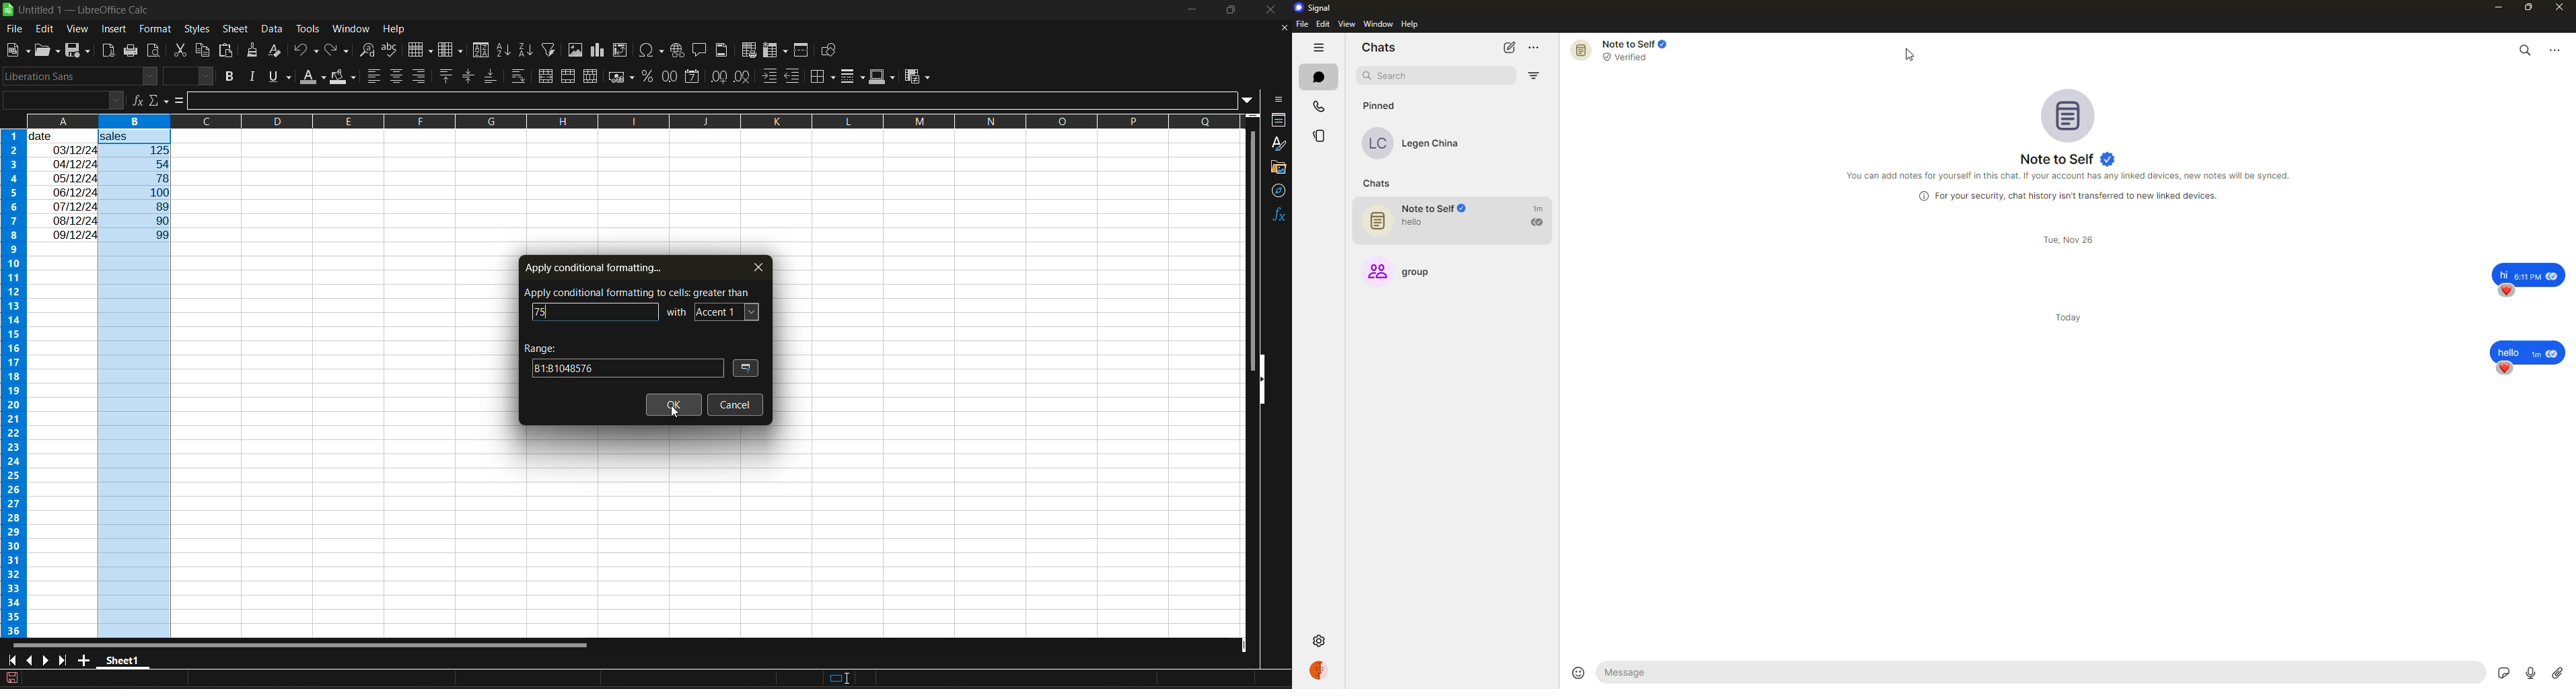 The width and height of the screenshot is (2576, 700). What do you see at coordinates (725, 50) in the screenshot?
I see `headers and footers` at bounding box center [725, 50].